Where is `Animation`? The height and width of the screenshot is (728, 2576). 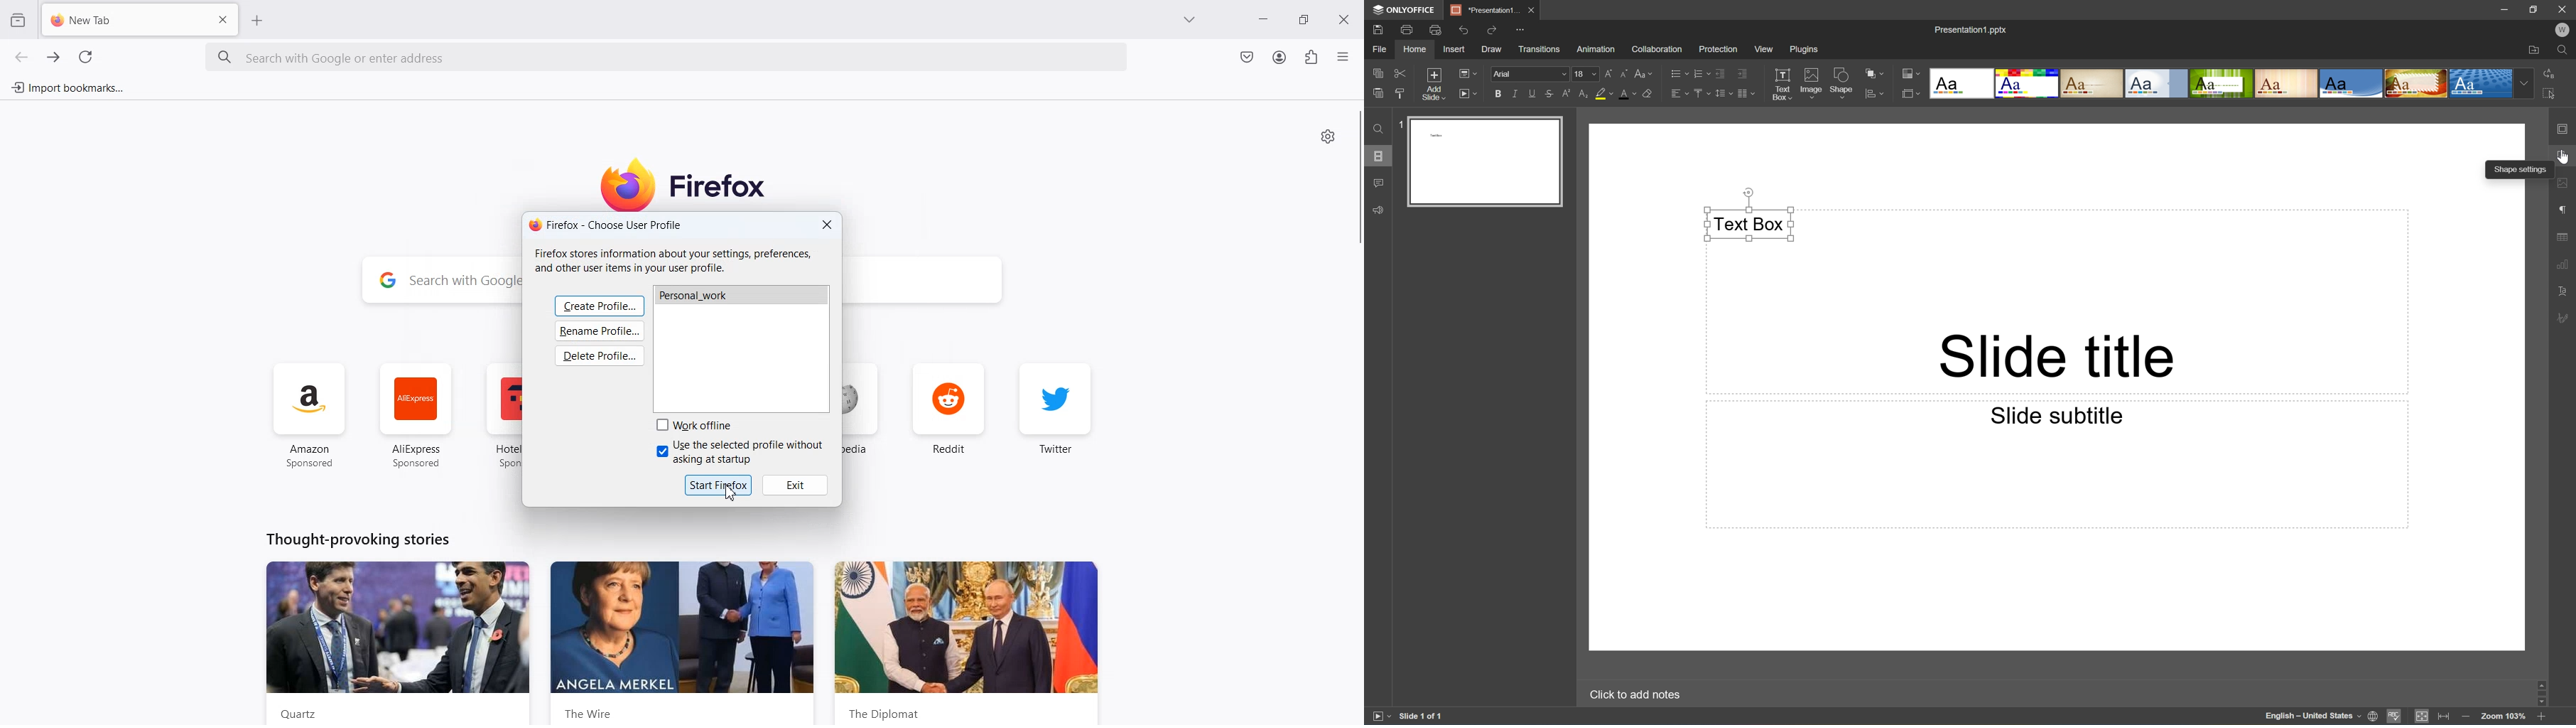 Animation is located at coordinates (1598, 49).